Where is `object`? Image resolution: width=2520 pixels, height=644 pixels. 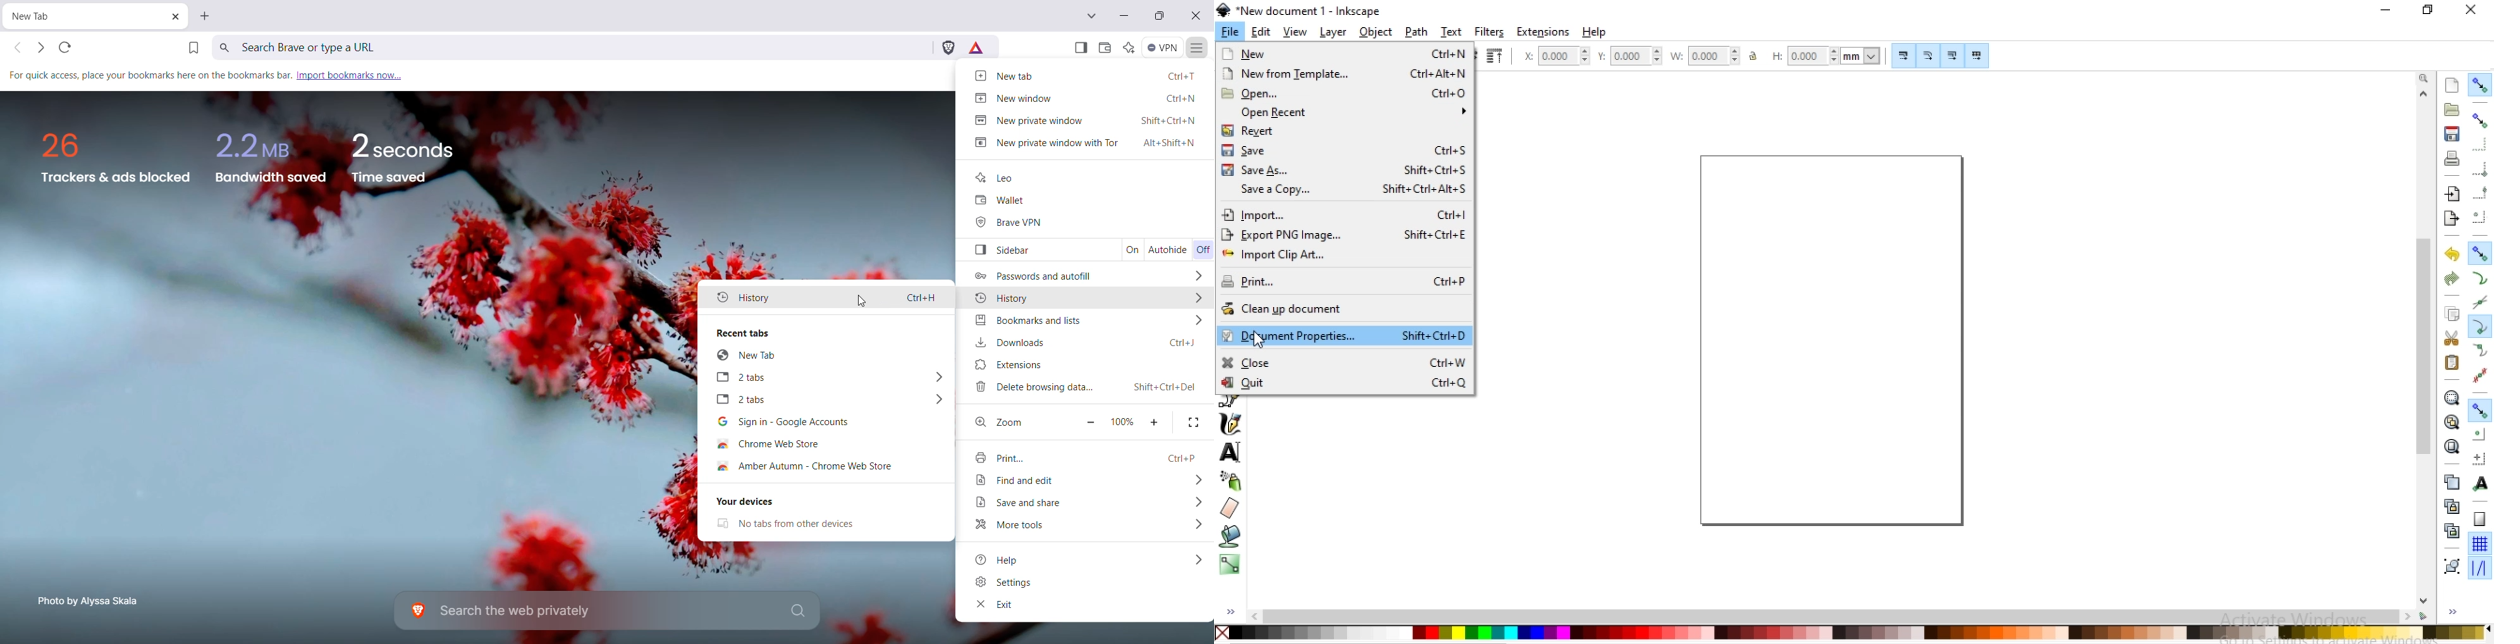
object is located at coordinates (1376, 32).